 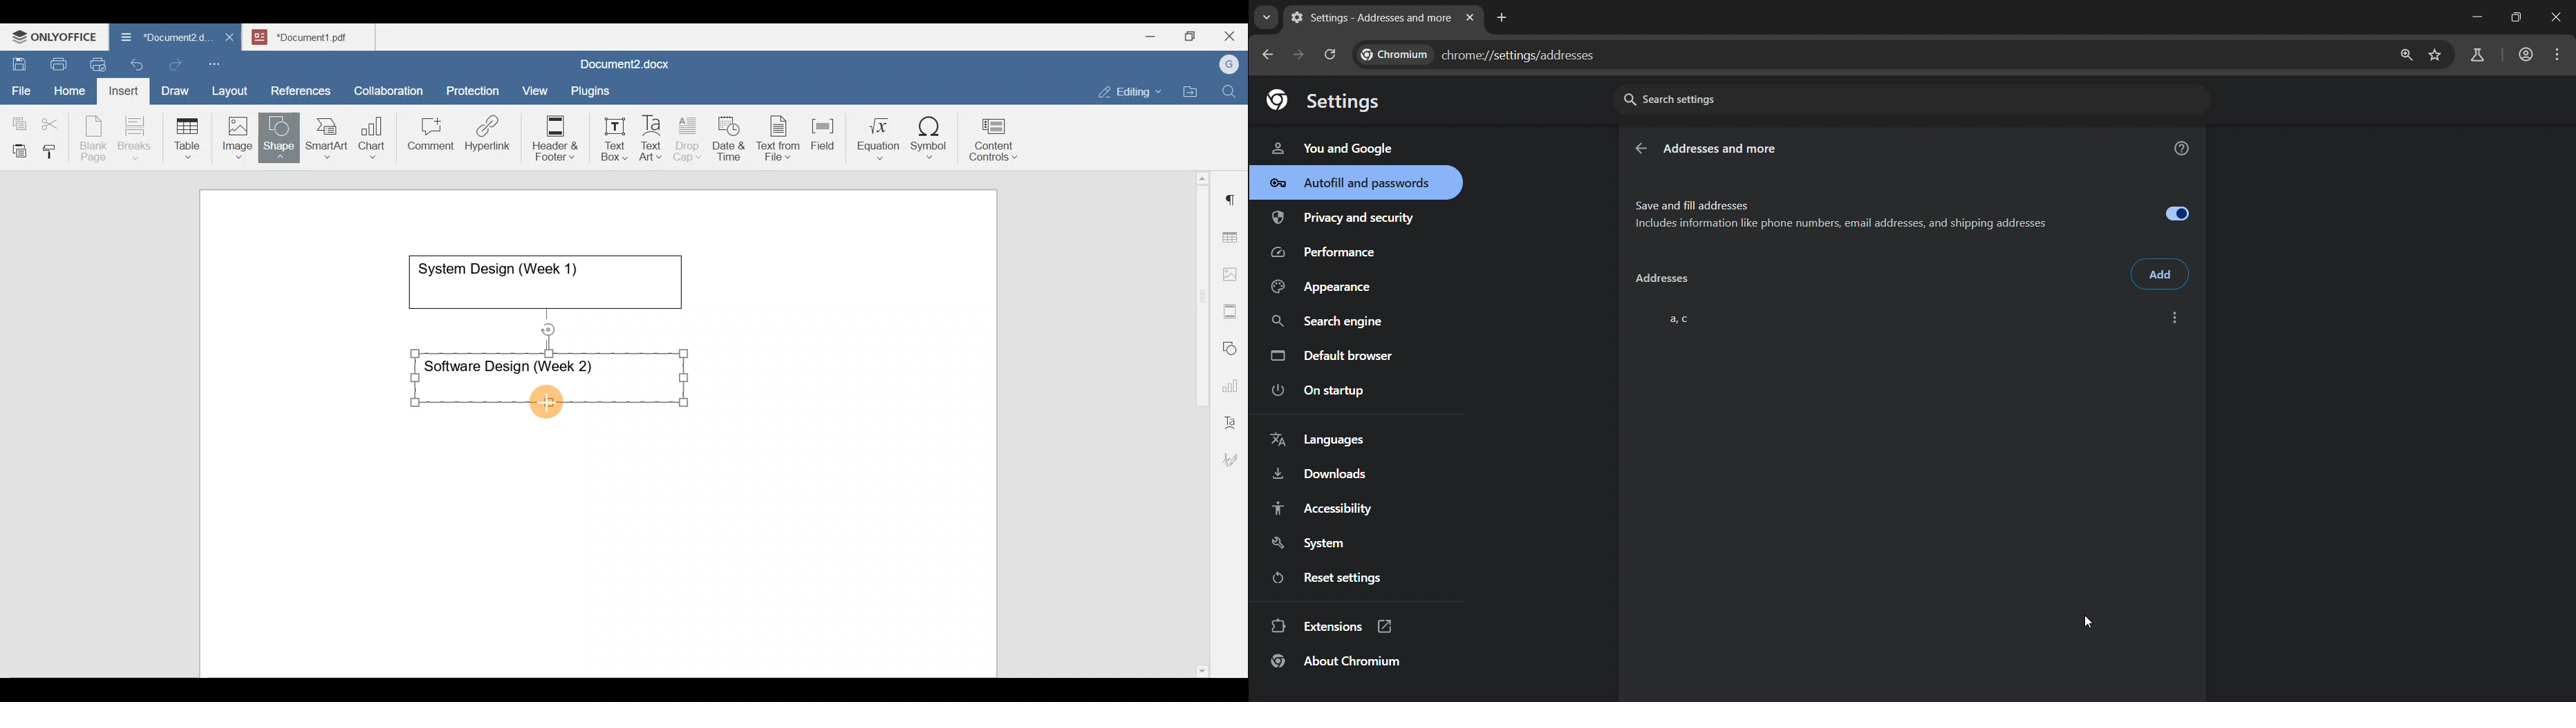 I want to click on Equation, so click(x=881, y=138).